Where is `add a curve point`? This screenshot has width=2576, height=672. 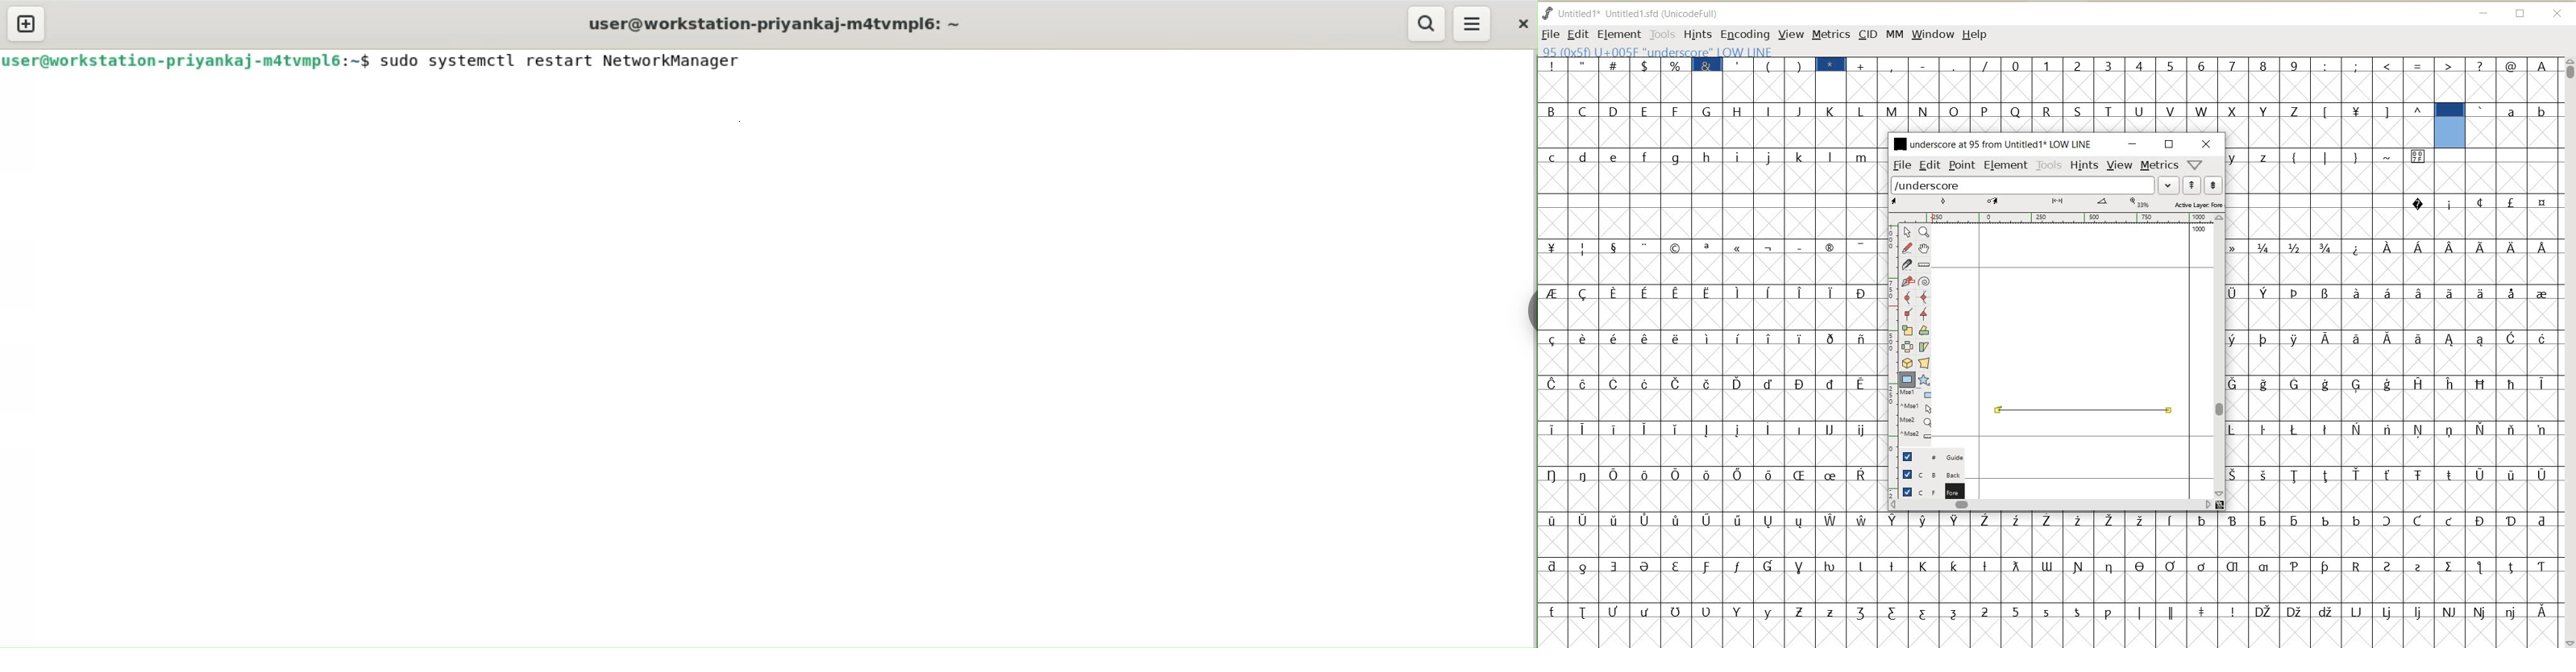
add a curve point is located at coordinates (1907, 297).